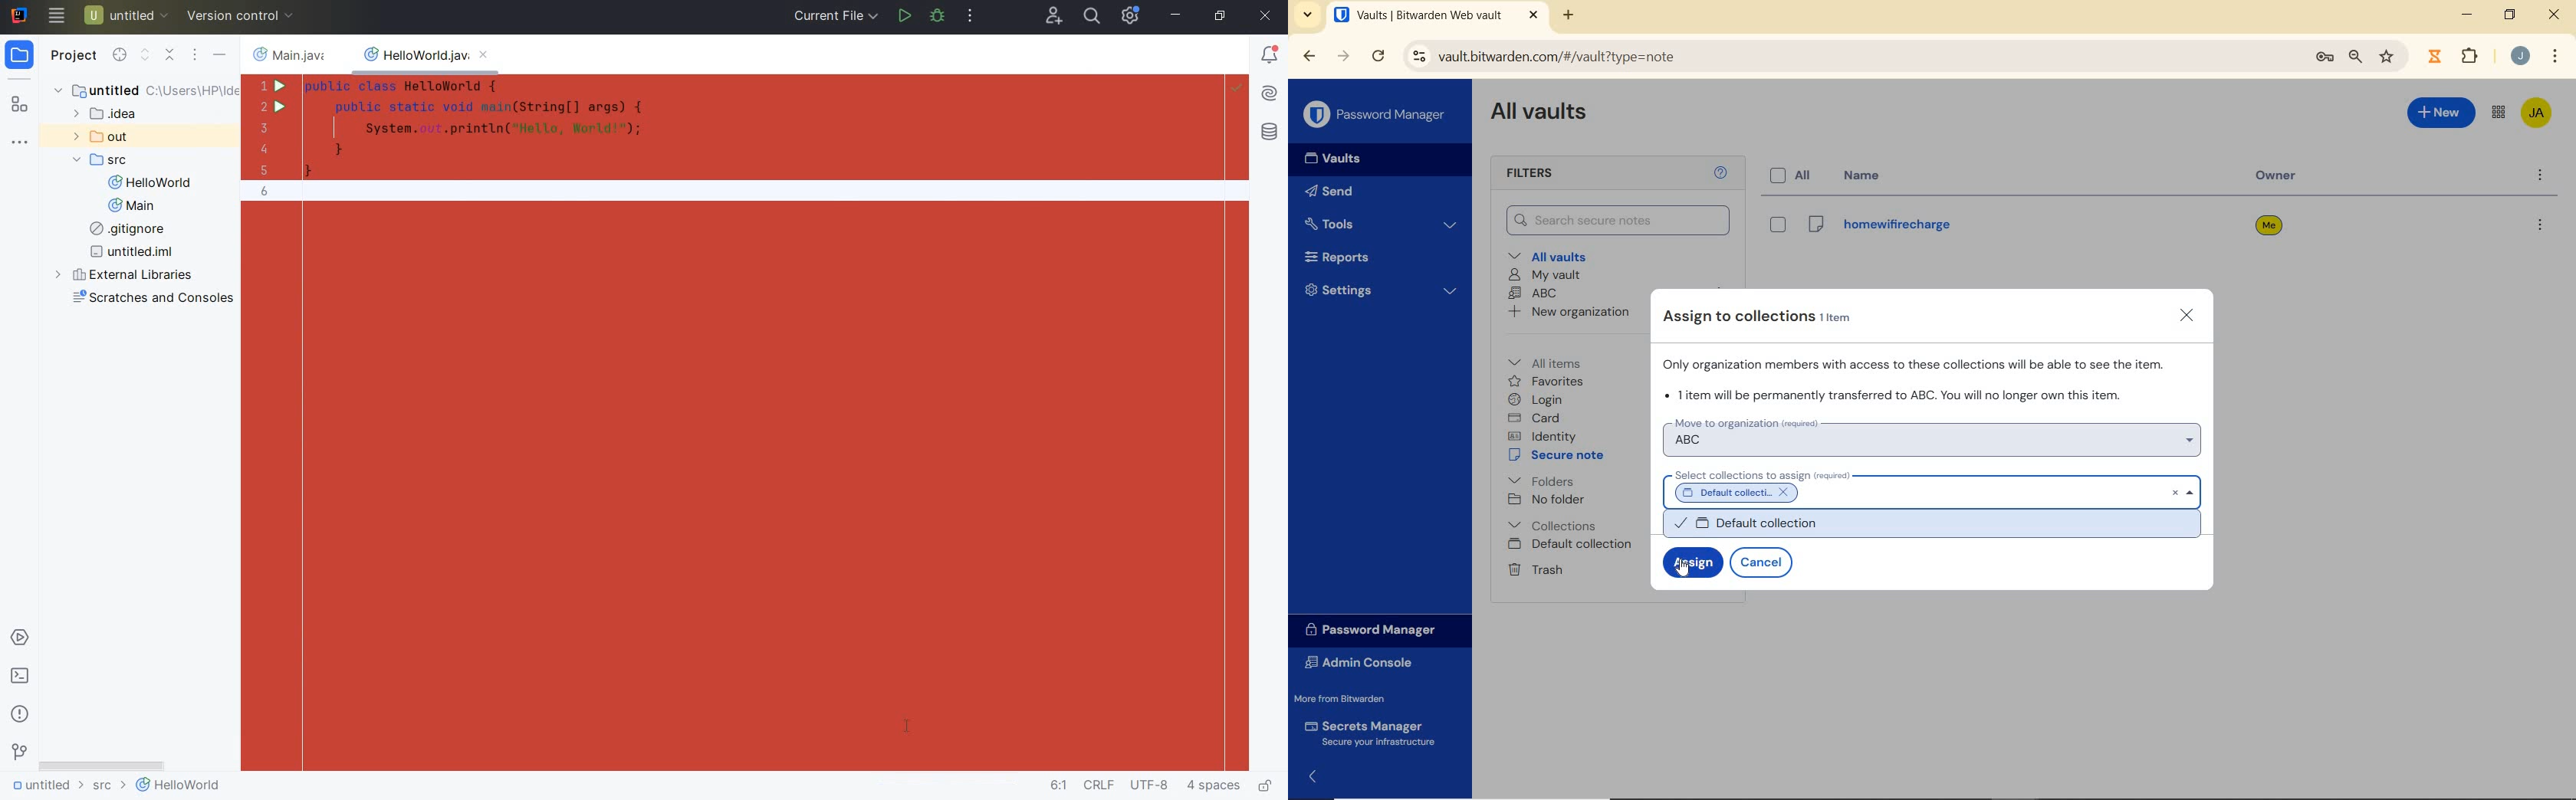  I want to click on Password Manager, so click(1375, 115).